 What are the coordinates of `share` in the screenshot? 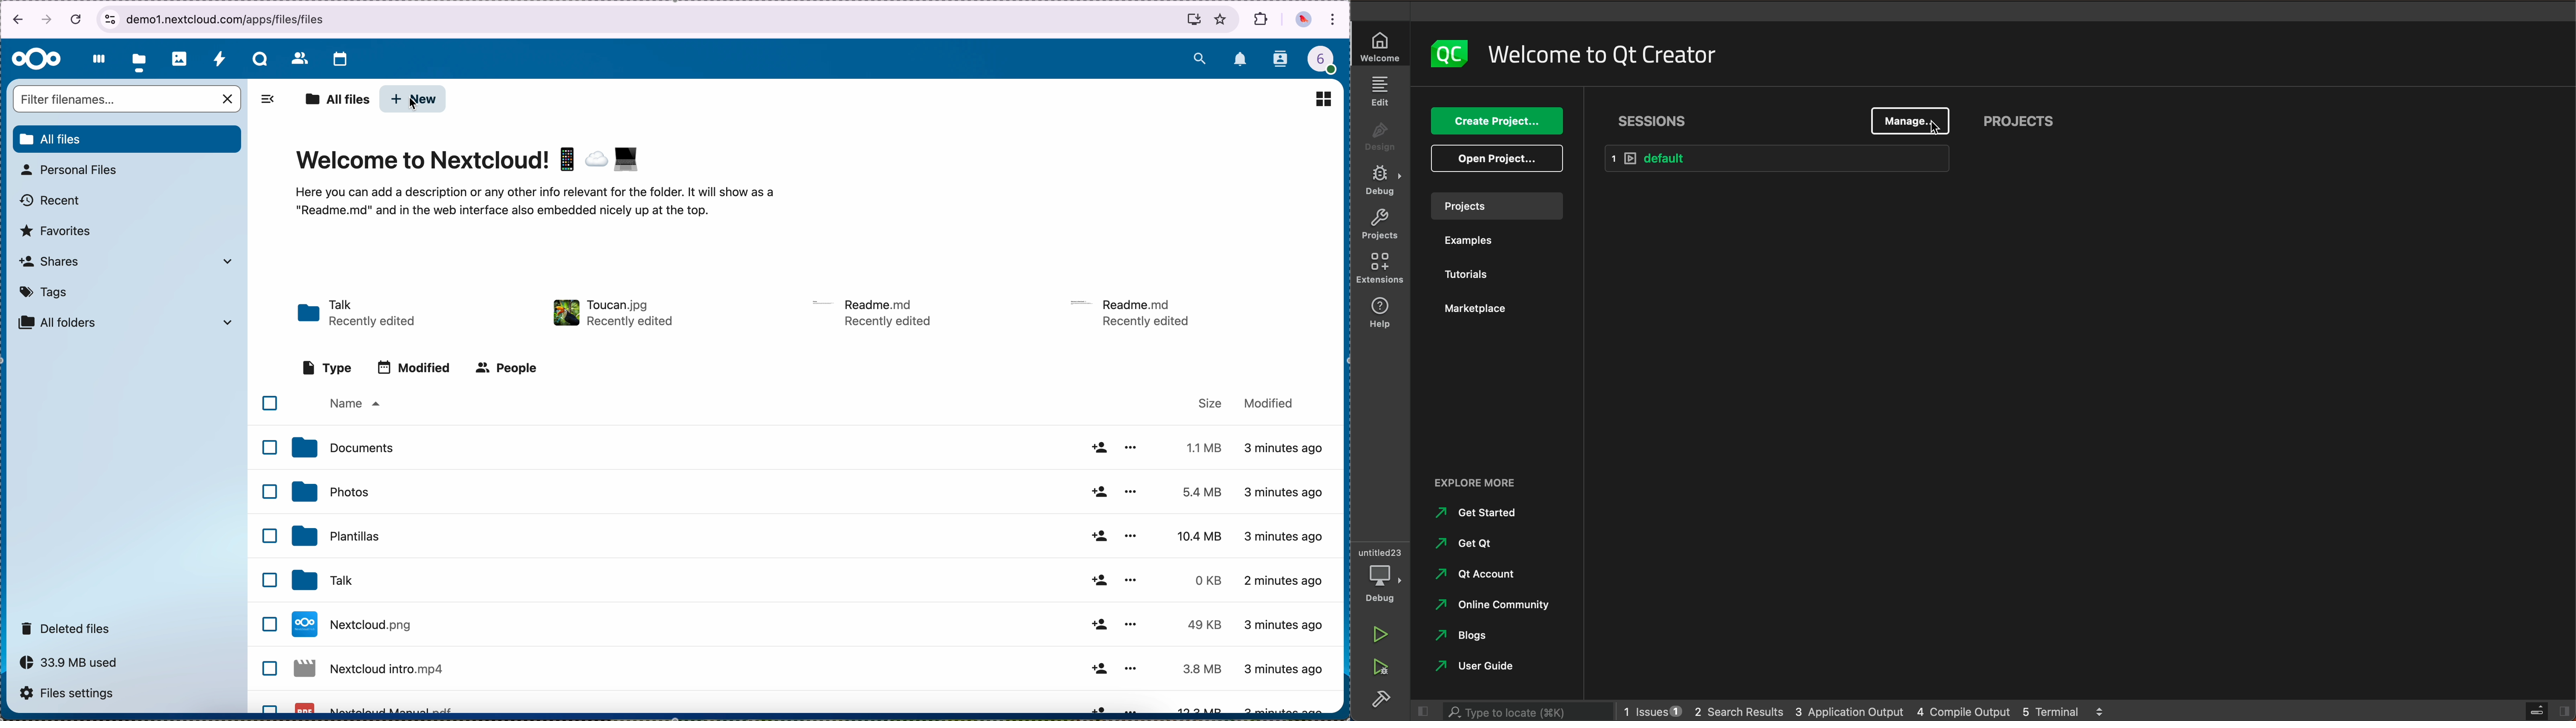 It's located at (1098, 580).